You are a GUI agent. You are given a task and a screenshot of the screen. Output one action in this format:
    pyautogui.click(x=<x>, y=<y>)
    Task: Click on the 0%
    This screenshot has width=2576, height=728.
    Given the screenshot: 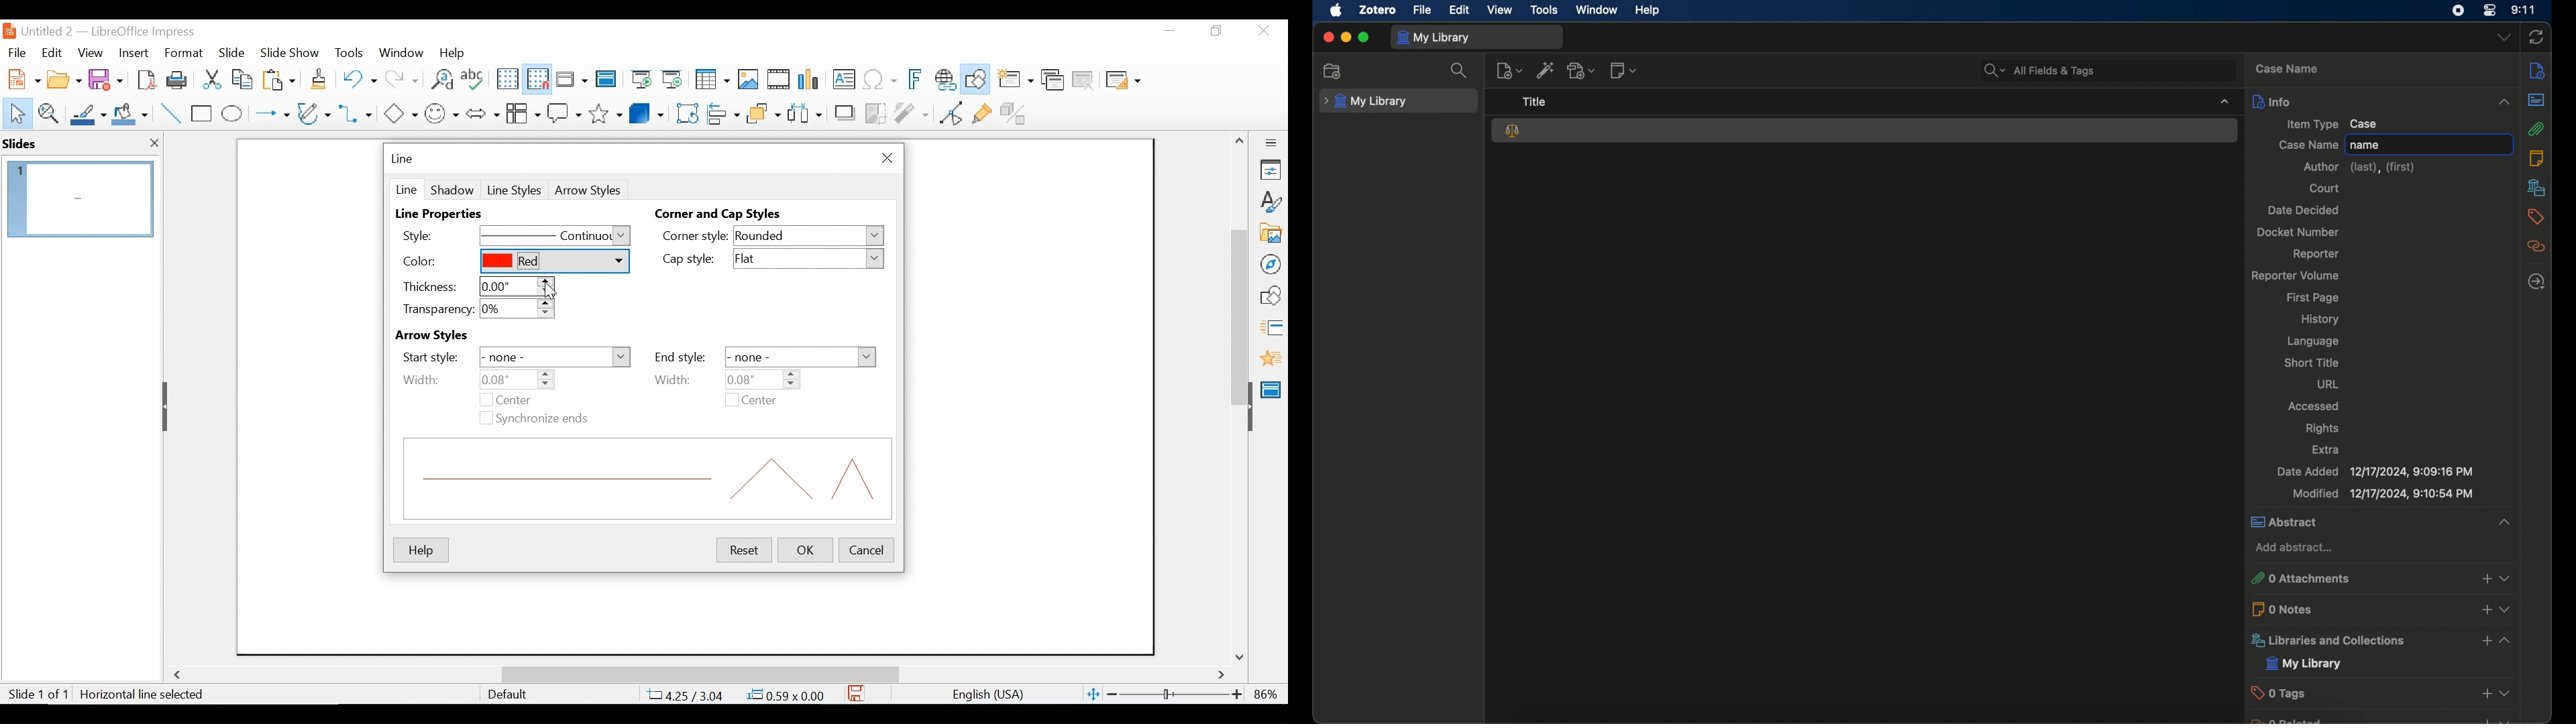 What is the action you would take?
    pyautogui.click(x=517, y=309)
    